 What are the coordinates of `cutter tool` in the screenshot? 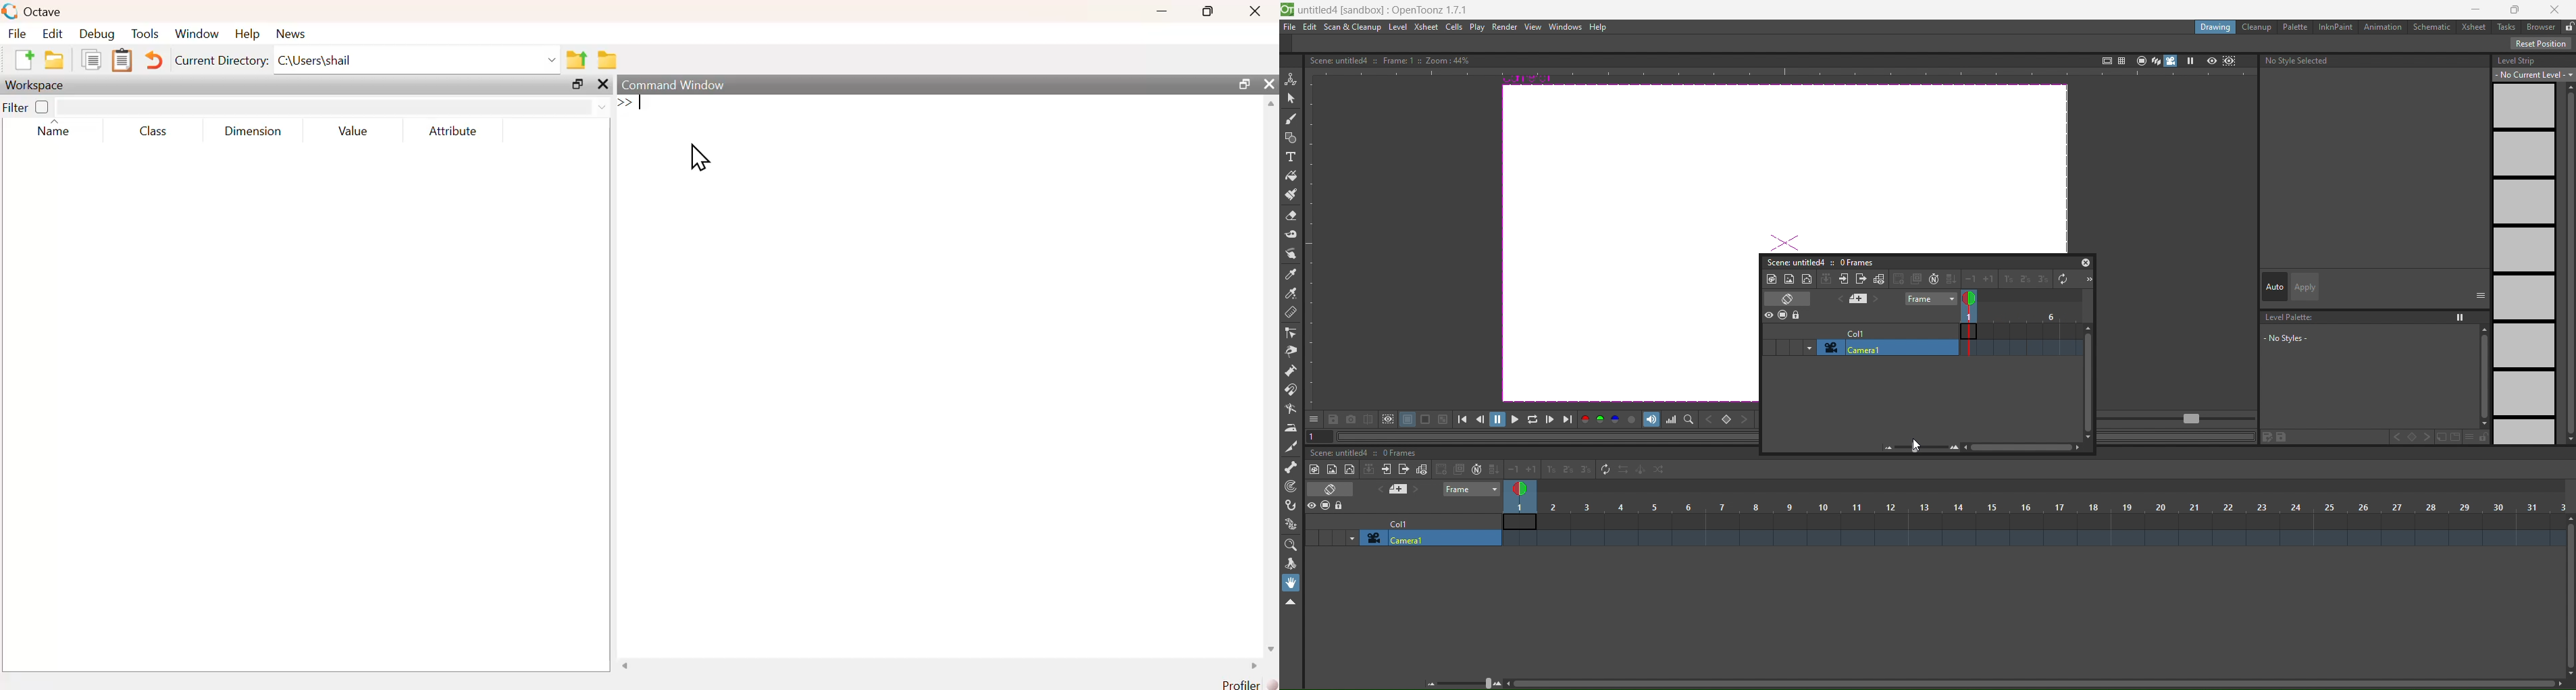 It's located at (1290, 446).